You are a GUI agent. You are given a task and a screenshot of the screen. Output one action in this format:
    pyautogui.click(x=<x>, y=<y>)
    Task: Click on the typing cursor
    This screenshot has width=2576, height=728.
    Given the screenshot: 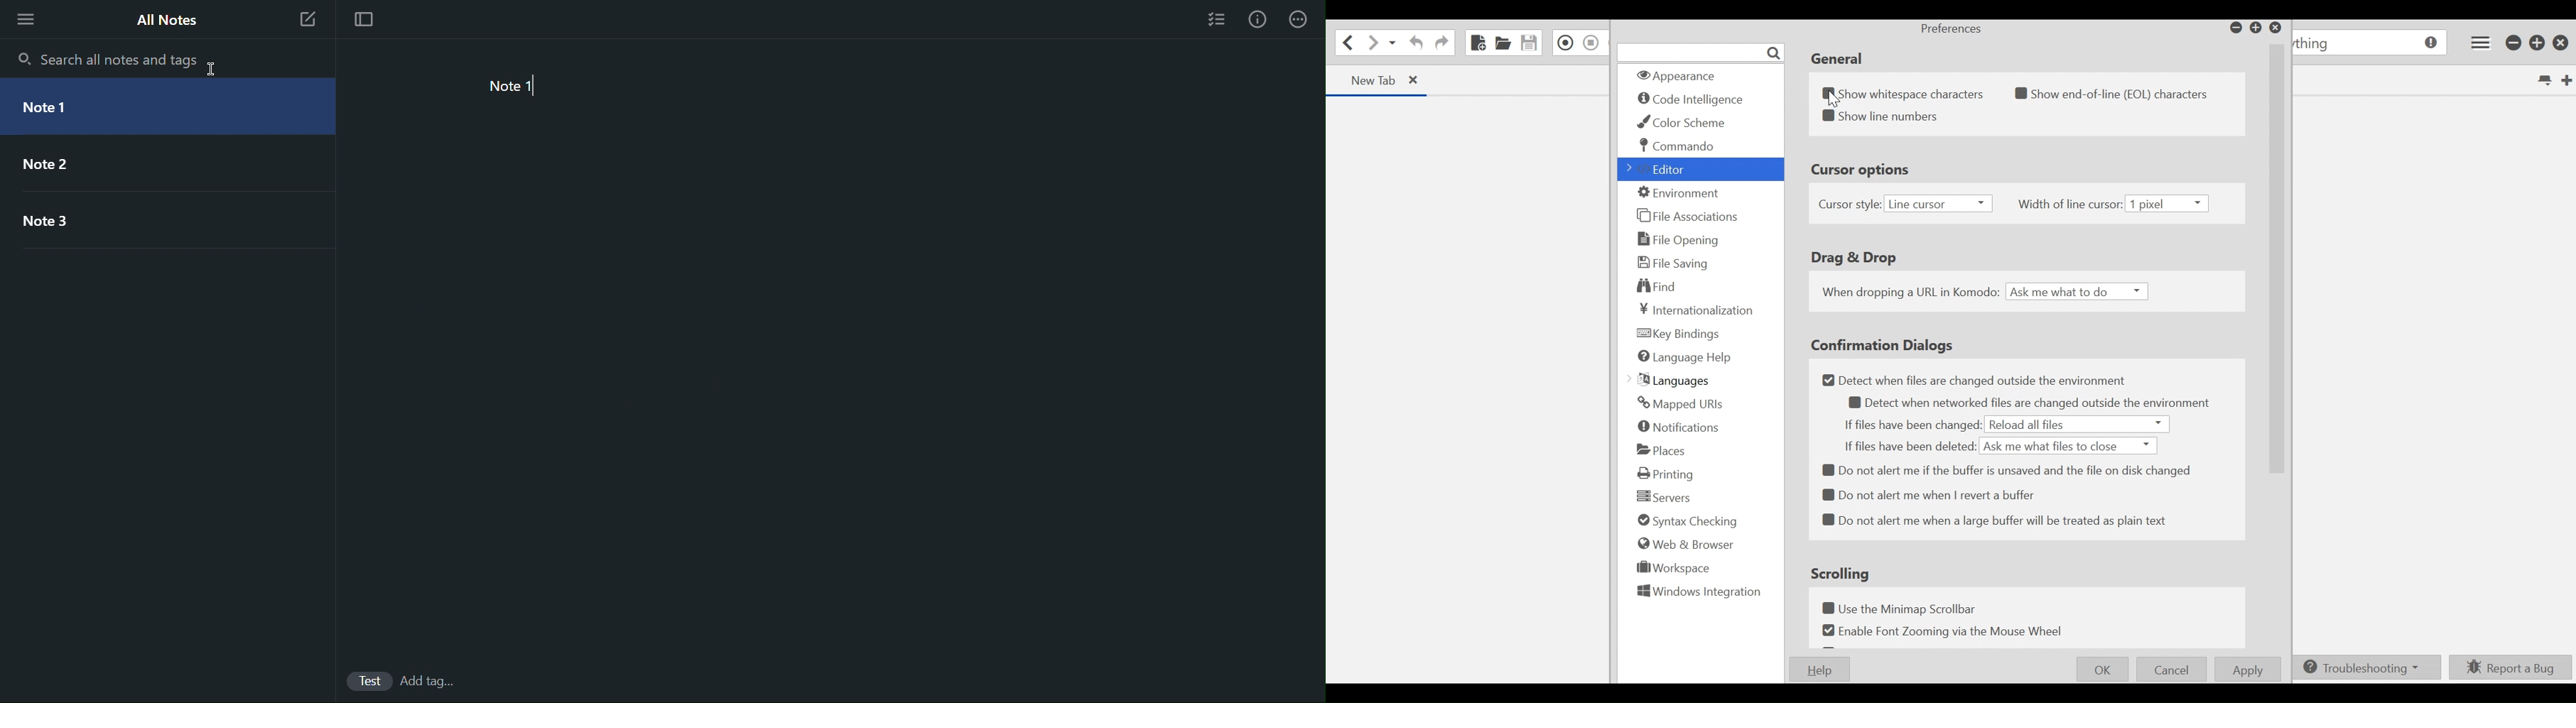 What is the action you would take?
    pyautogui.click(x=541, y=85)
    